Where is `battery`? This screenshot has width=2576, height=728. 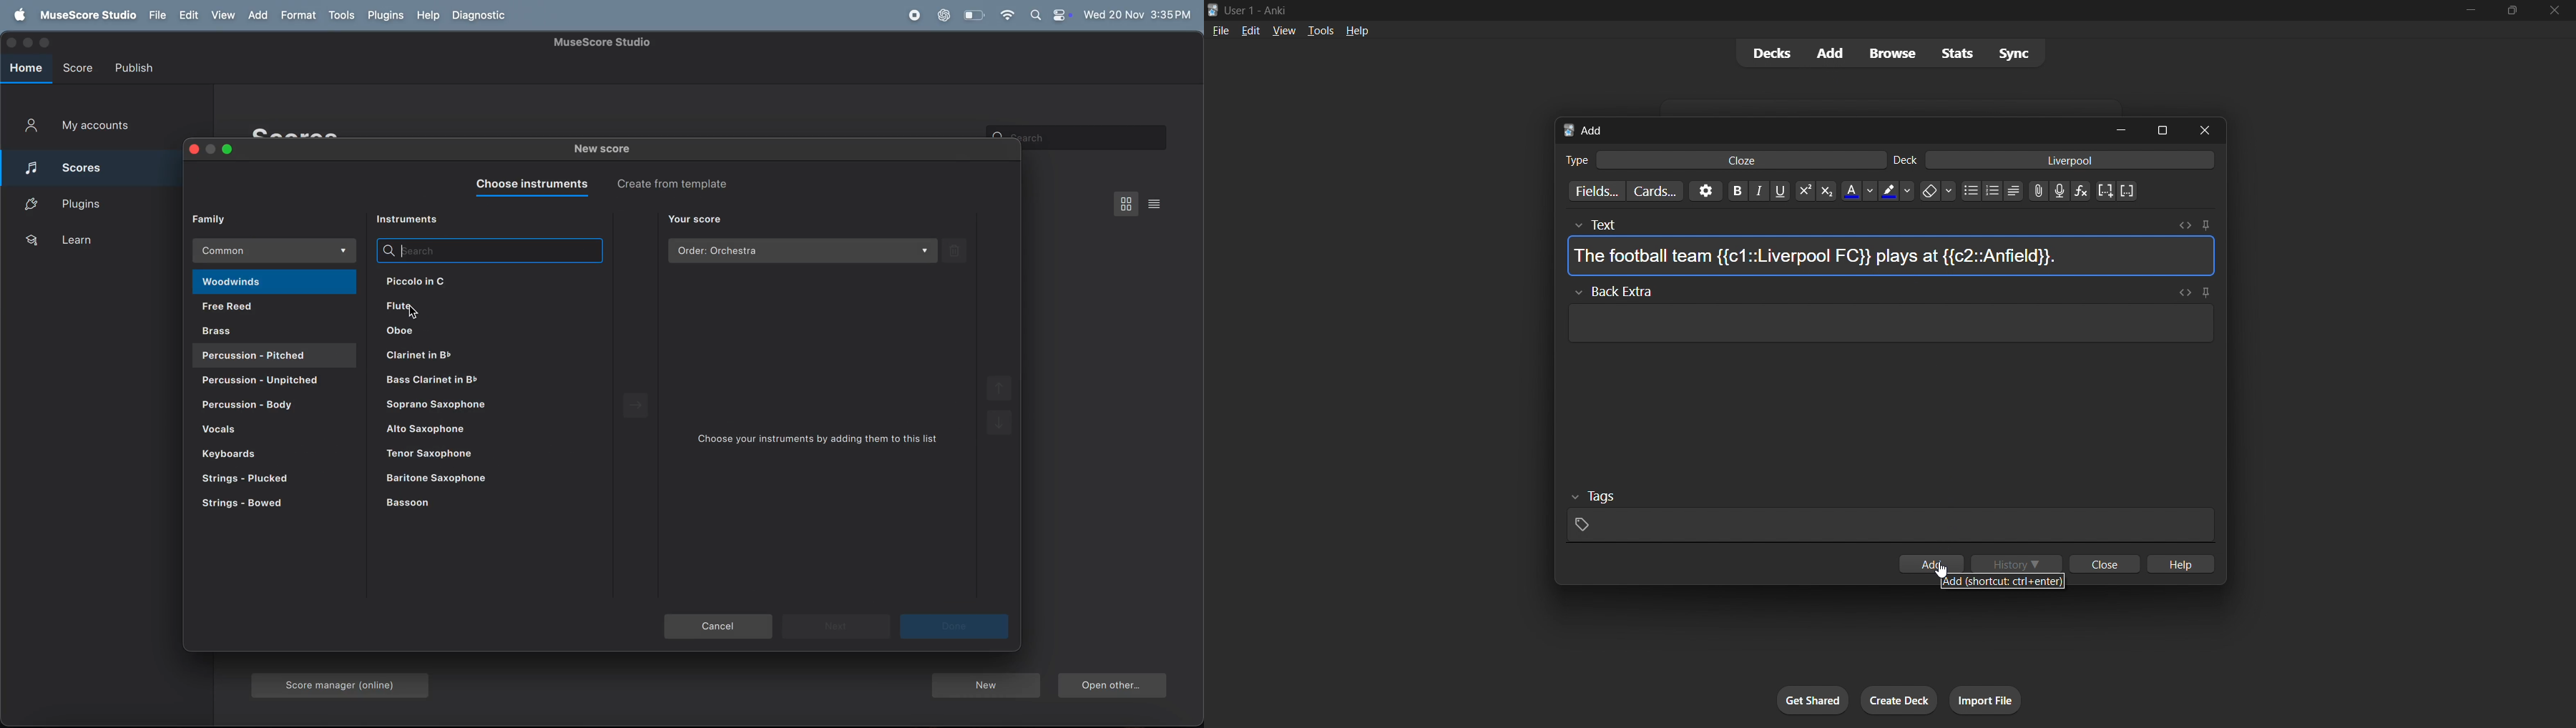
battery is located at coordinates (973, 16).